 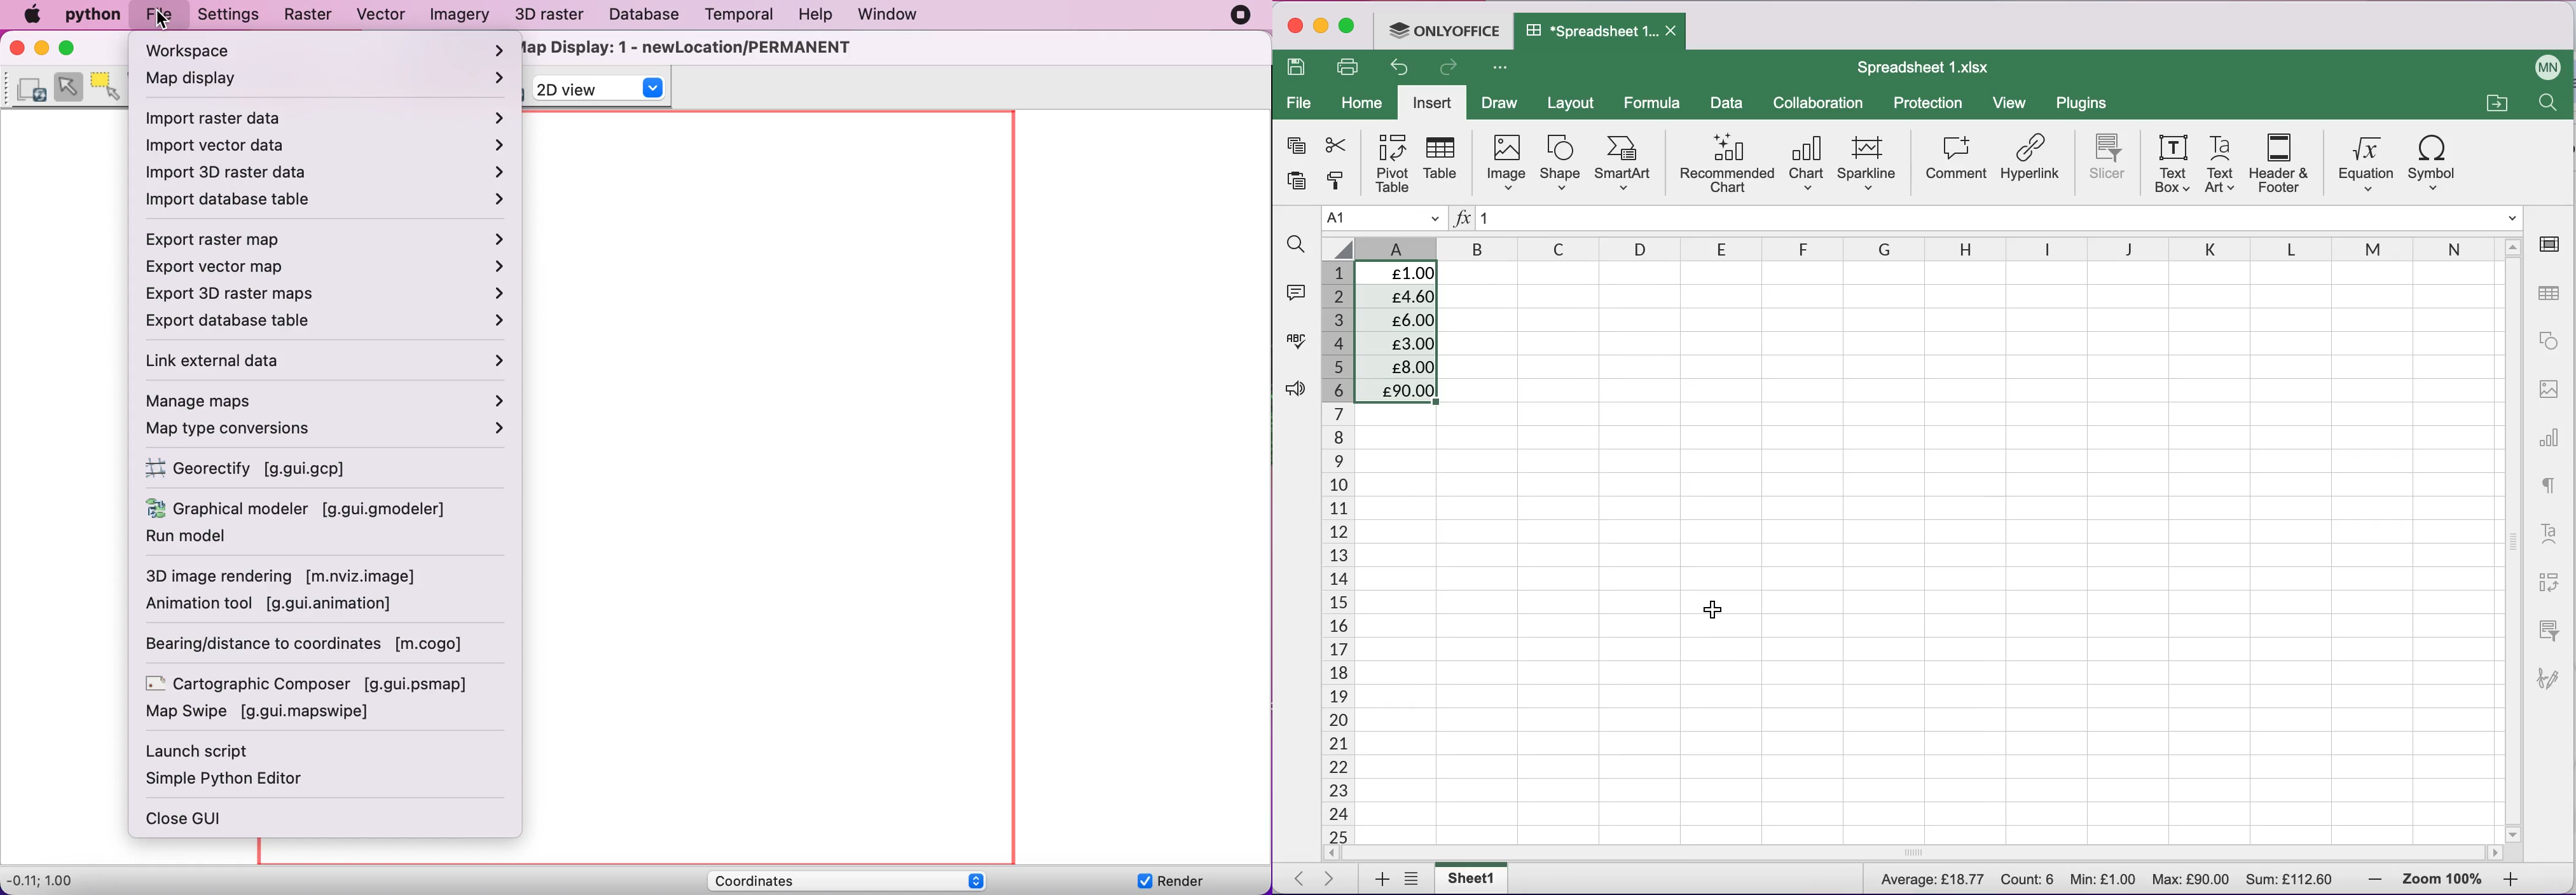 What do you see at coordinates (2104, 159) in the screenshot?
I see `slicer` at bounding box center [2104, 159].